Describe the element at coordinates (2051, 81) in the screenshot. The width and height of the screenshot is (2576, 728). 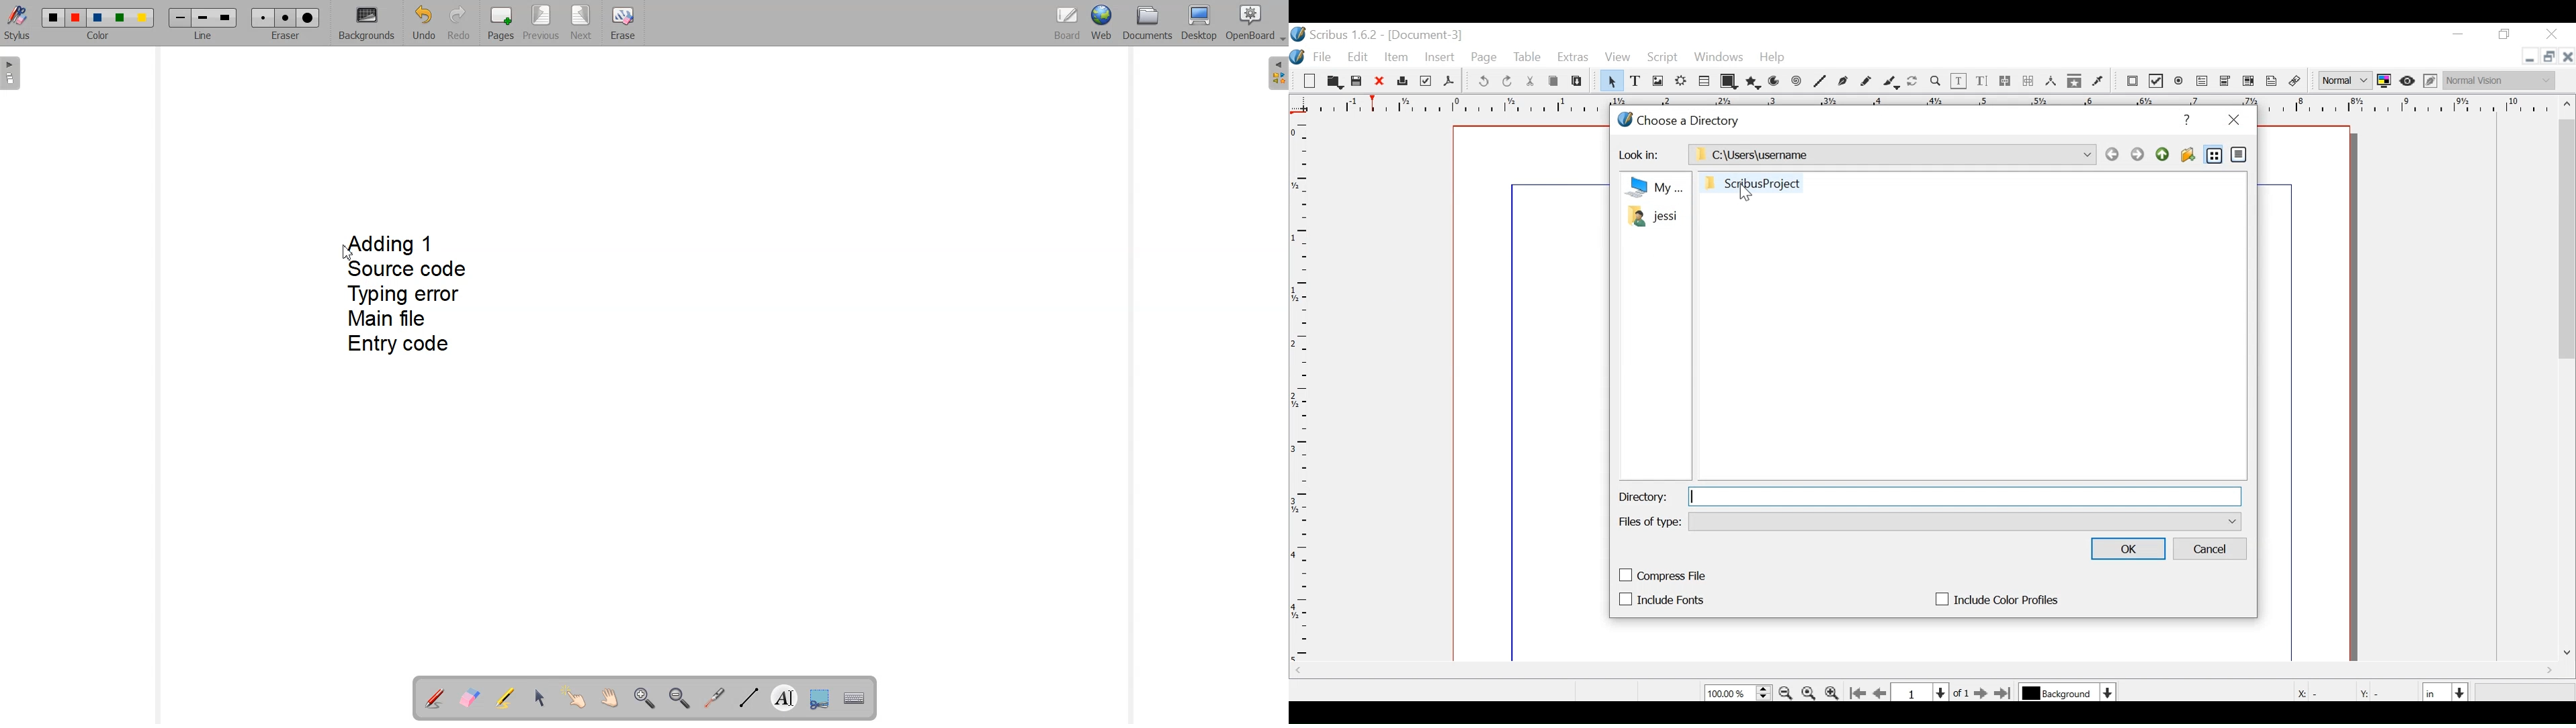
I see `Measurements` at that location.